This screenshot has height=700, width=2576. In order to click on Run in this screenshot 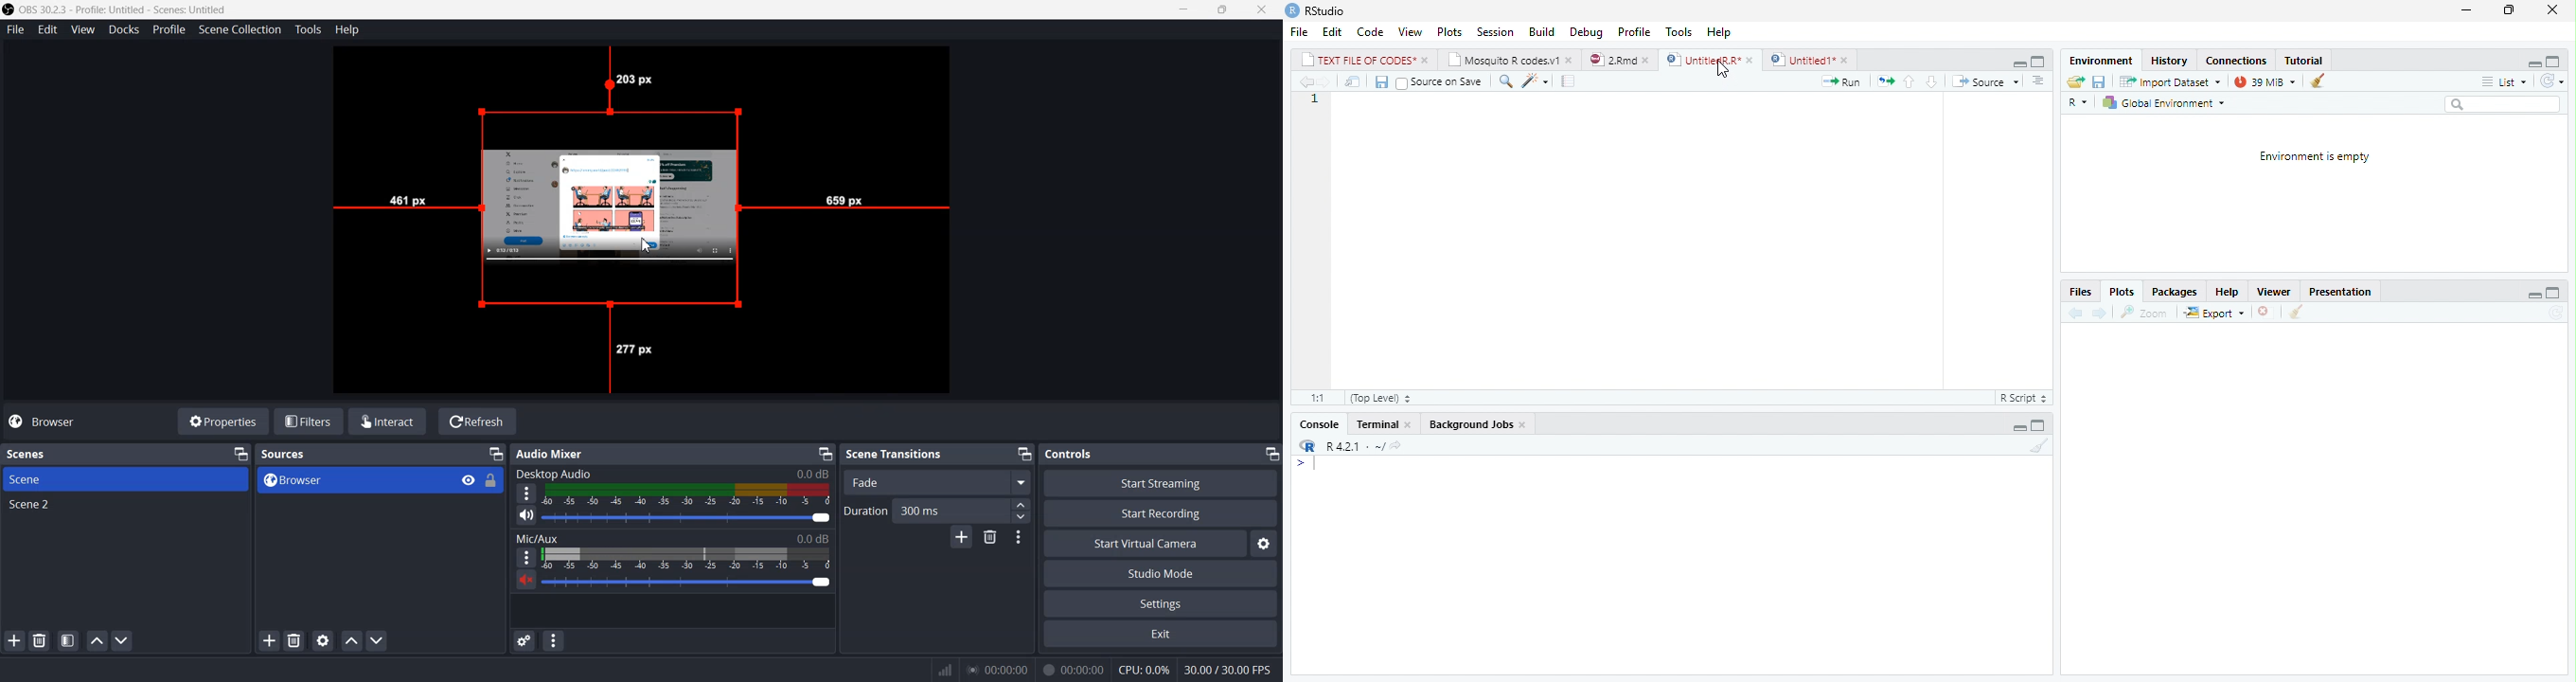, I will do `click(1842, 81)`.